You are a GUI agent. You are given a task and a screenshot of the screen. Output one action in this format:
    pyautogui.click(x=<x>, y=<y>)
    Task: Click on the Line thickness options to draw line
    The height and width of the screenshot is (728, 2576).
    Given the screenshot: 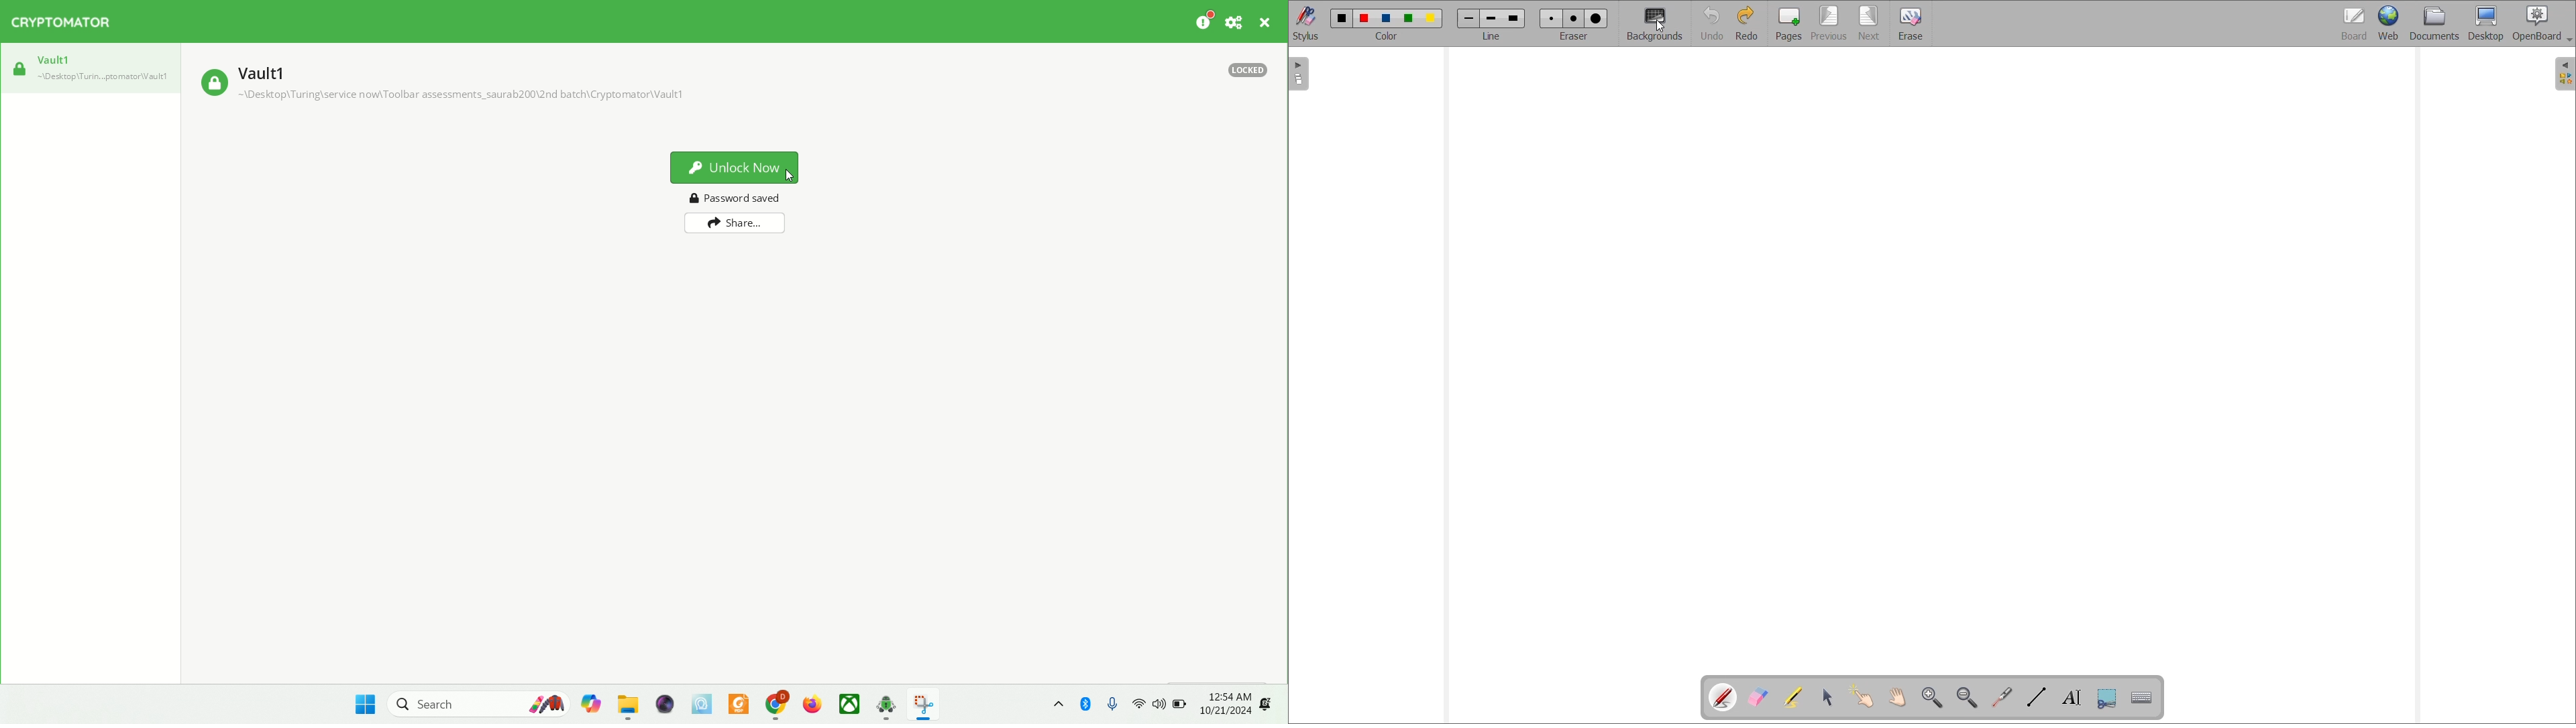 What is the action you would take?
    pyautogui.click(x=1491, y=19)
    